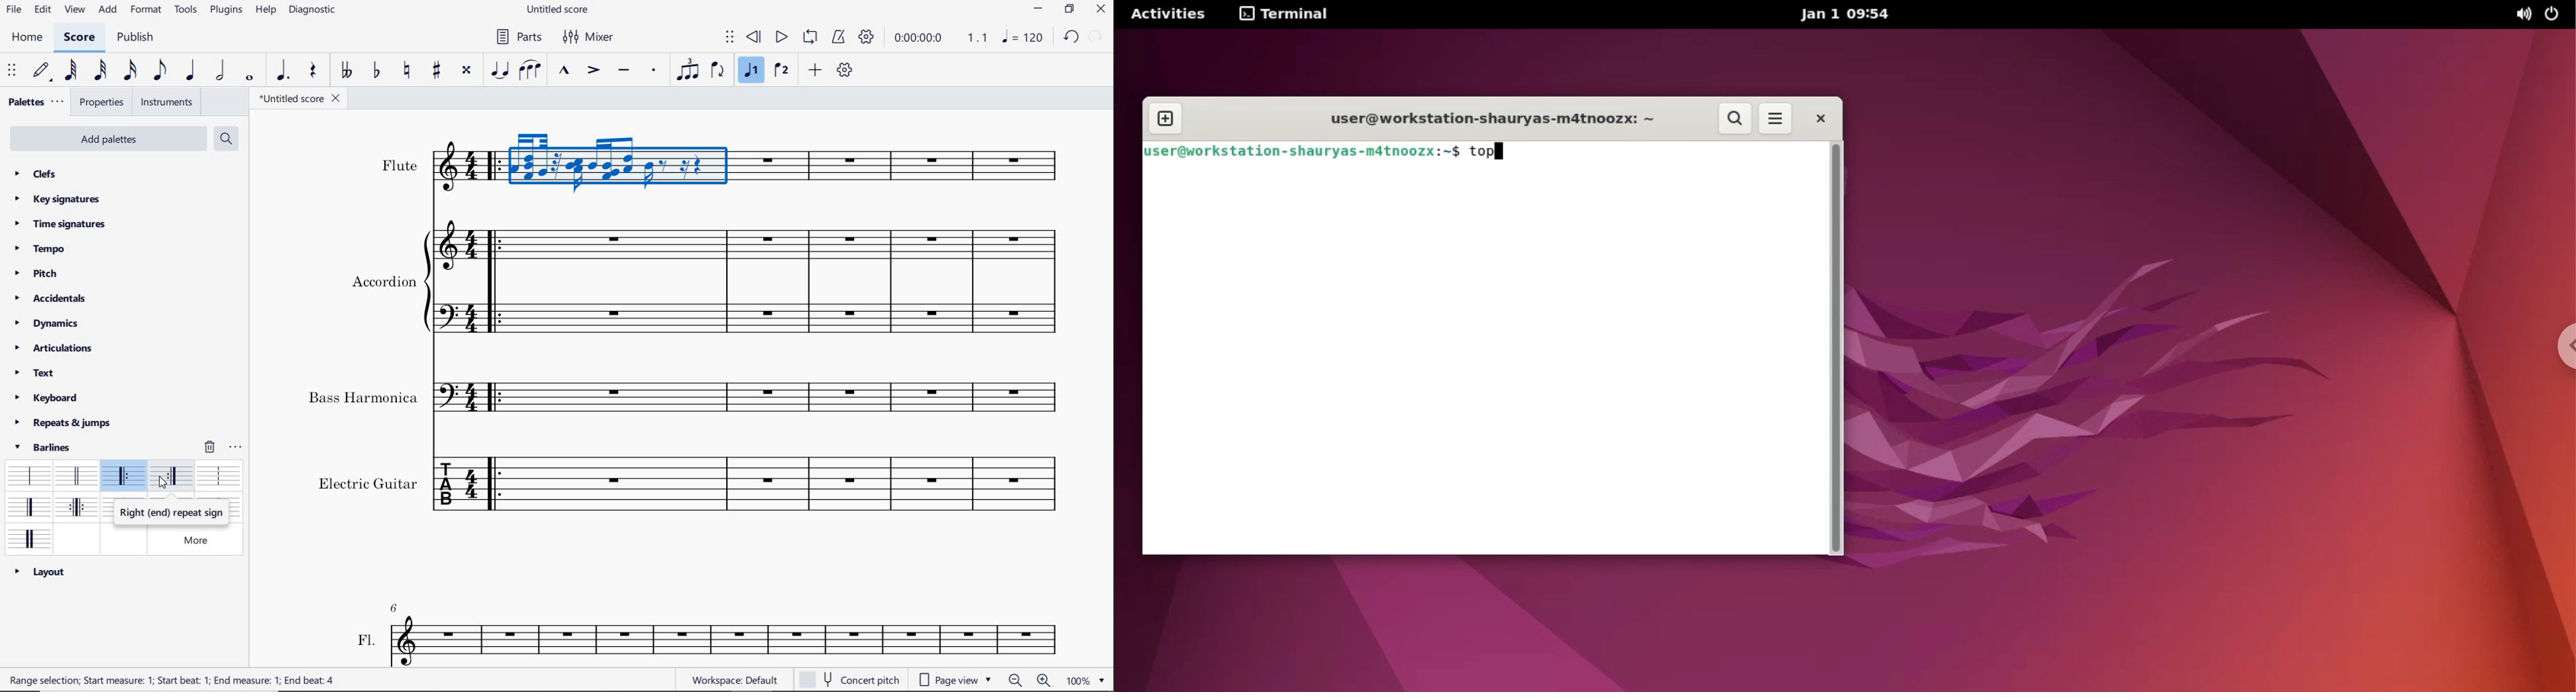 This screenshot has height=700, width=2576. I want to click on text, so click(34, 373).